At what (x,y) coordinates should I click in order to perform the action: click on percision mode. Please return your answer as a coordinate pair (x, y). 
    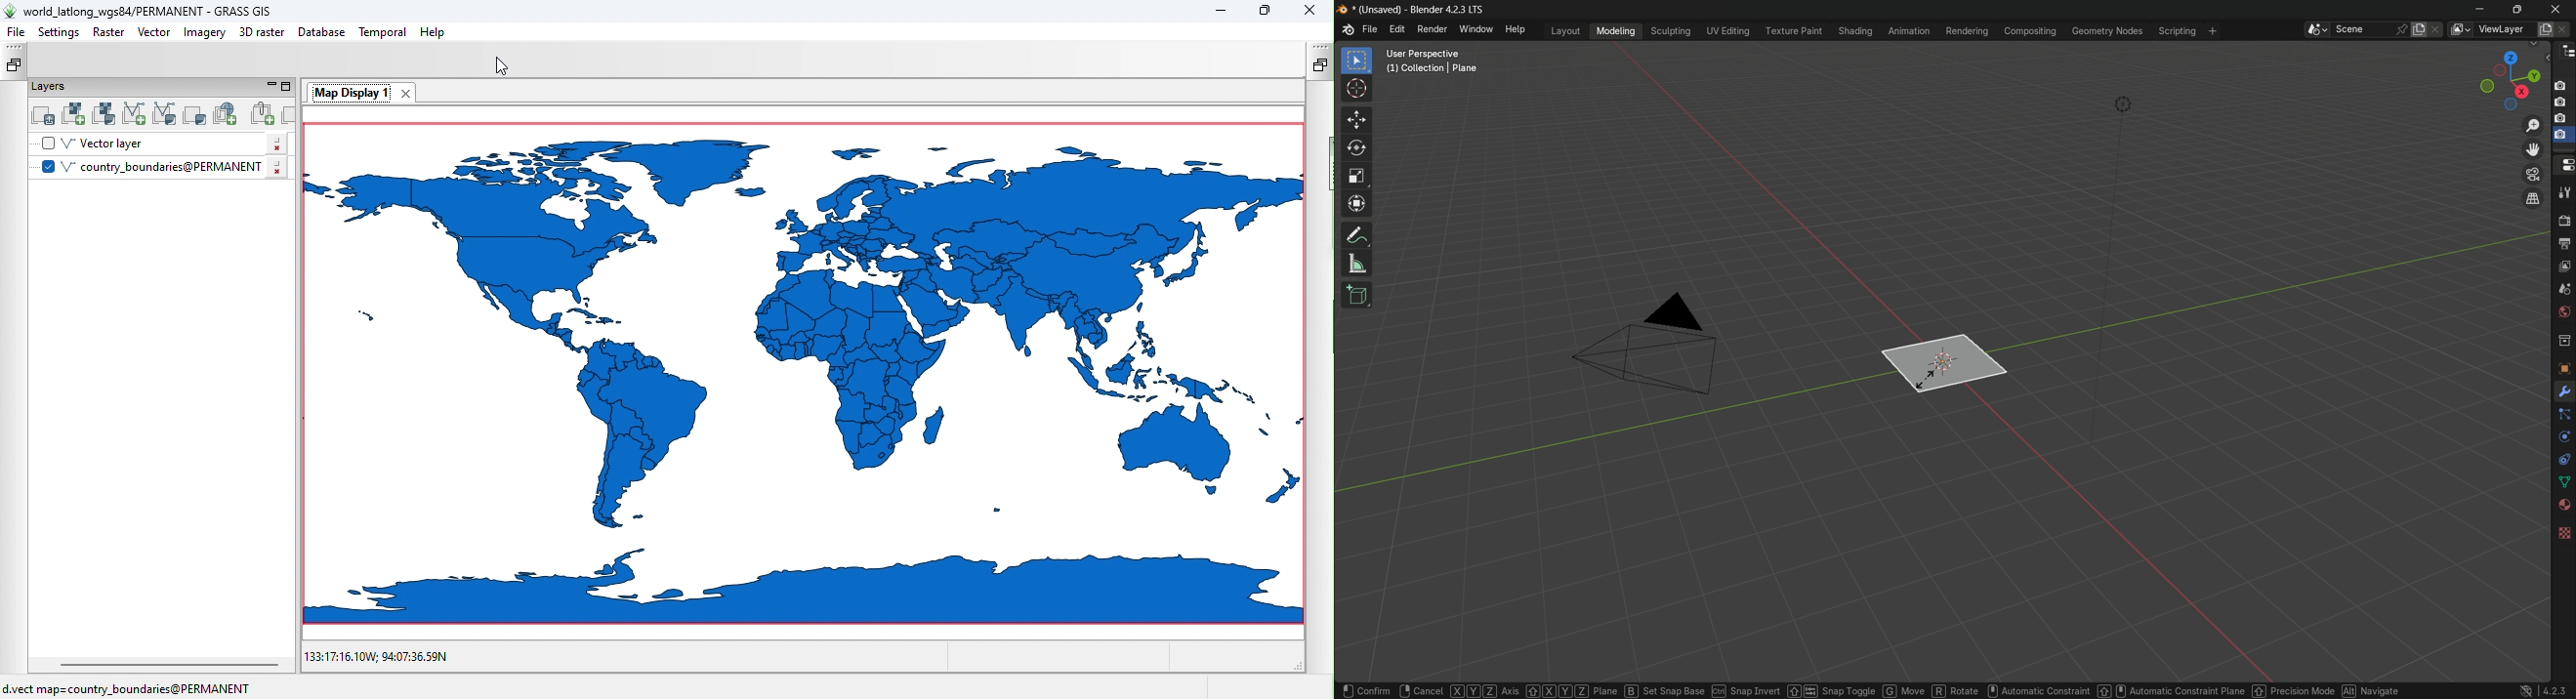
    Looking at the image, I should click on (2293, 687).